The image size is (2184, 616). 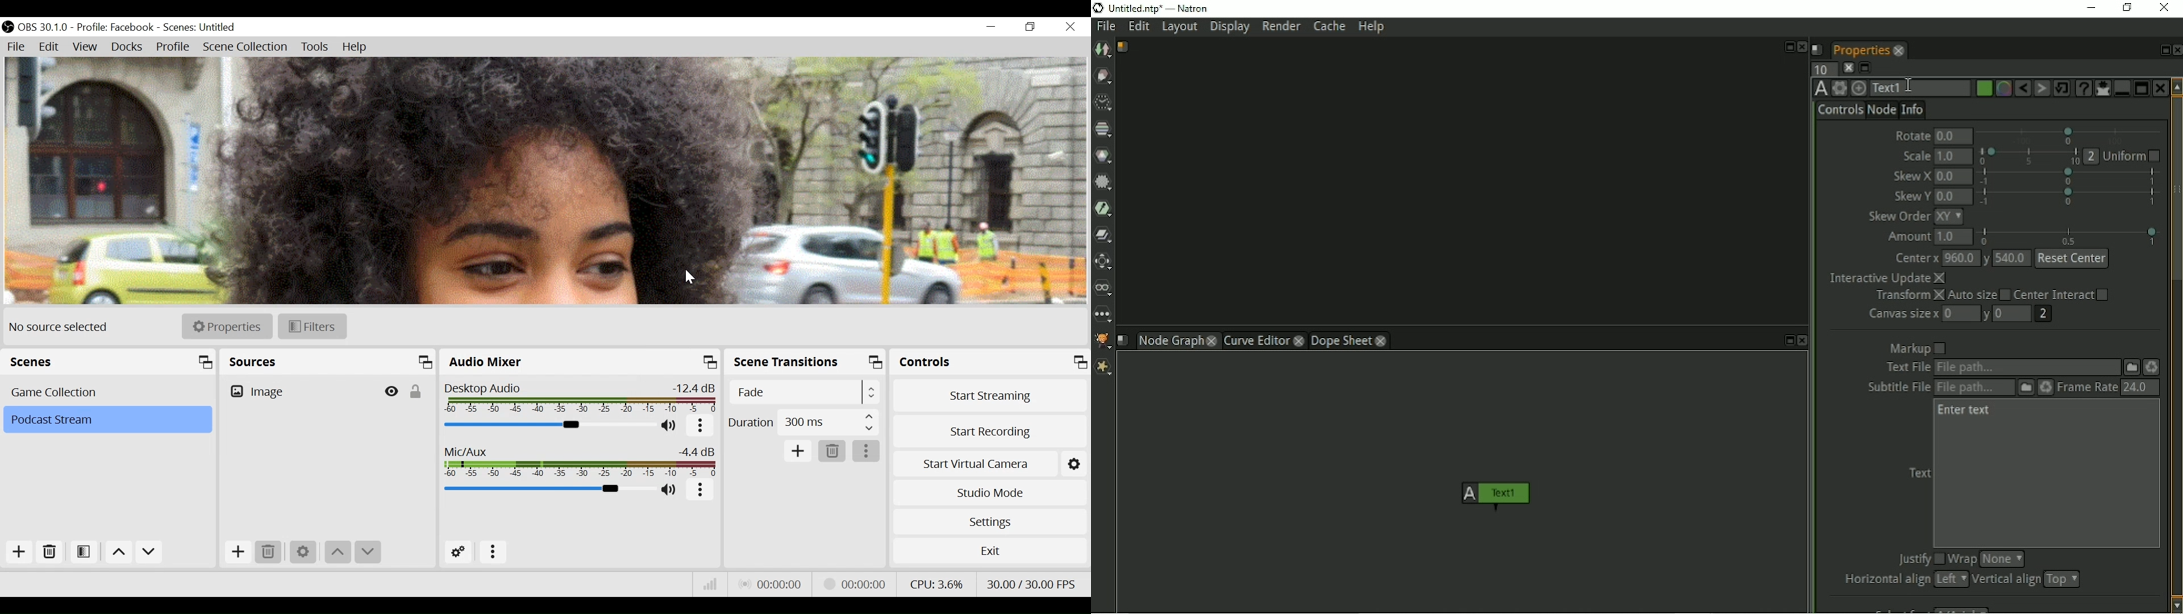 I want to click on OBS Version, so click(x=44, y=28).